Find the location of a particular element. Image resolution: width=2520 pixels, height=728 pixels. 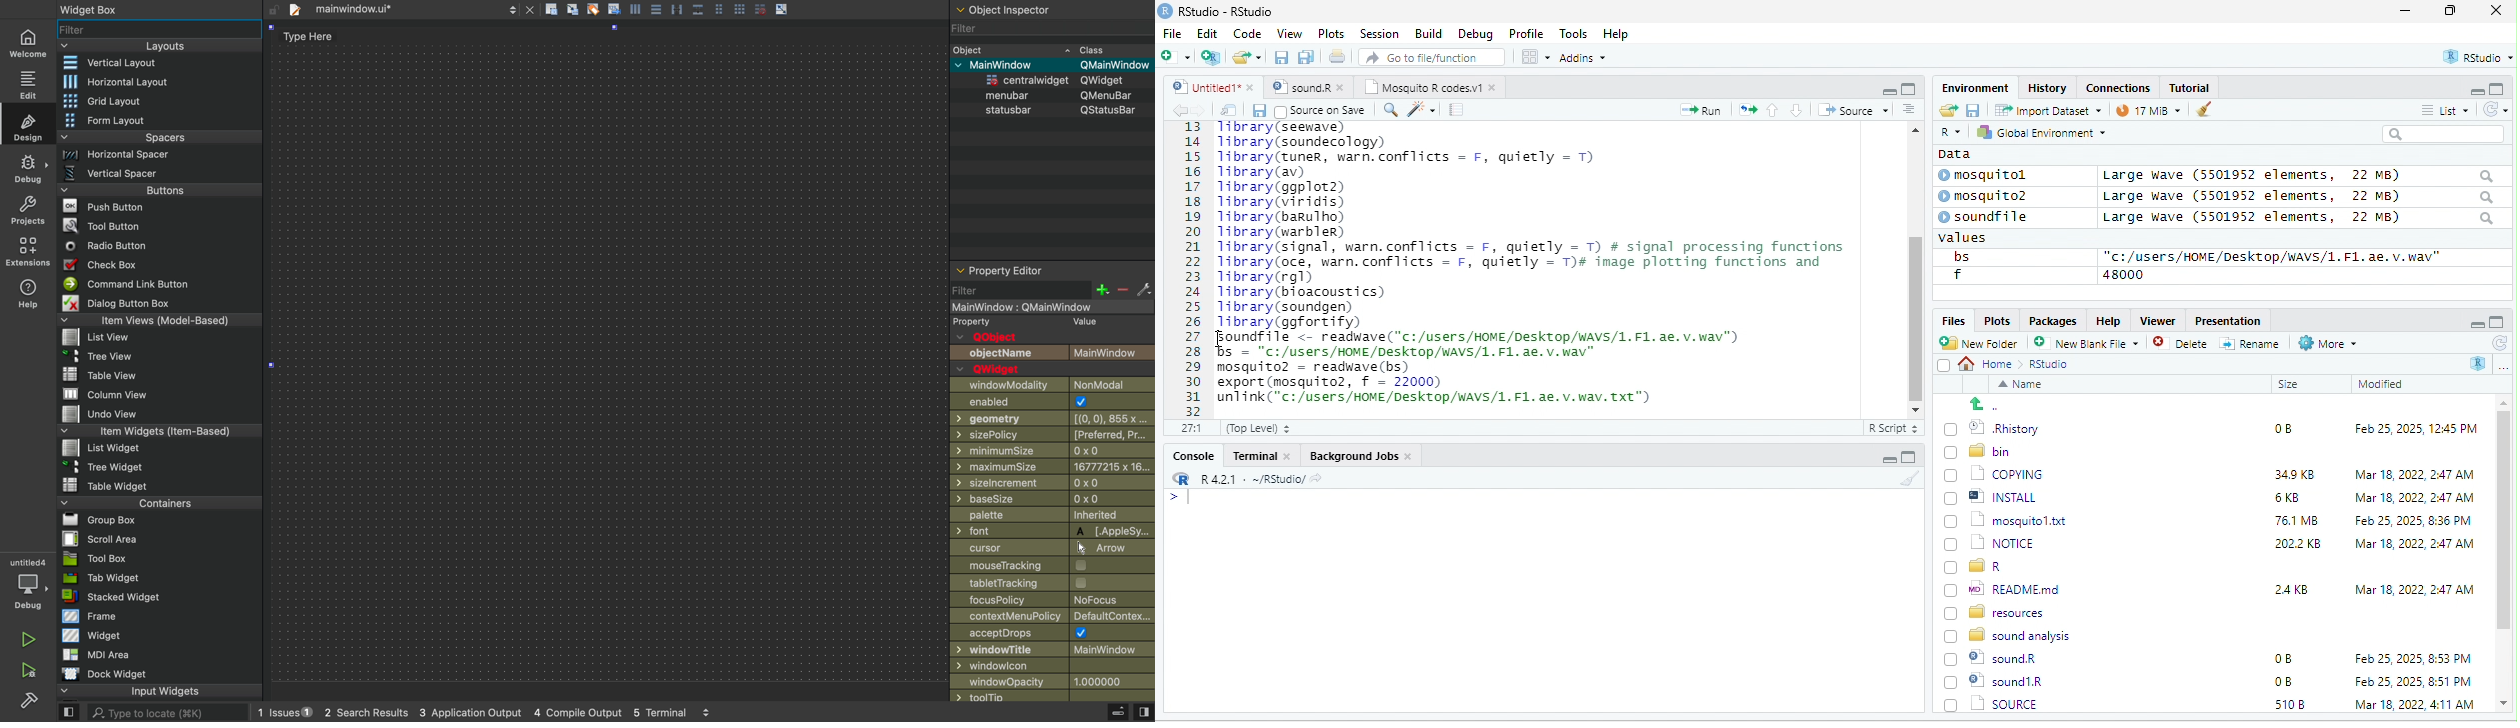

1302 KB is located at coordinates (2300, 704).